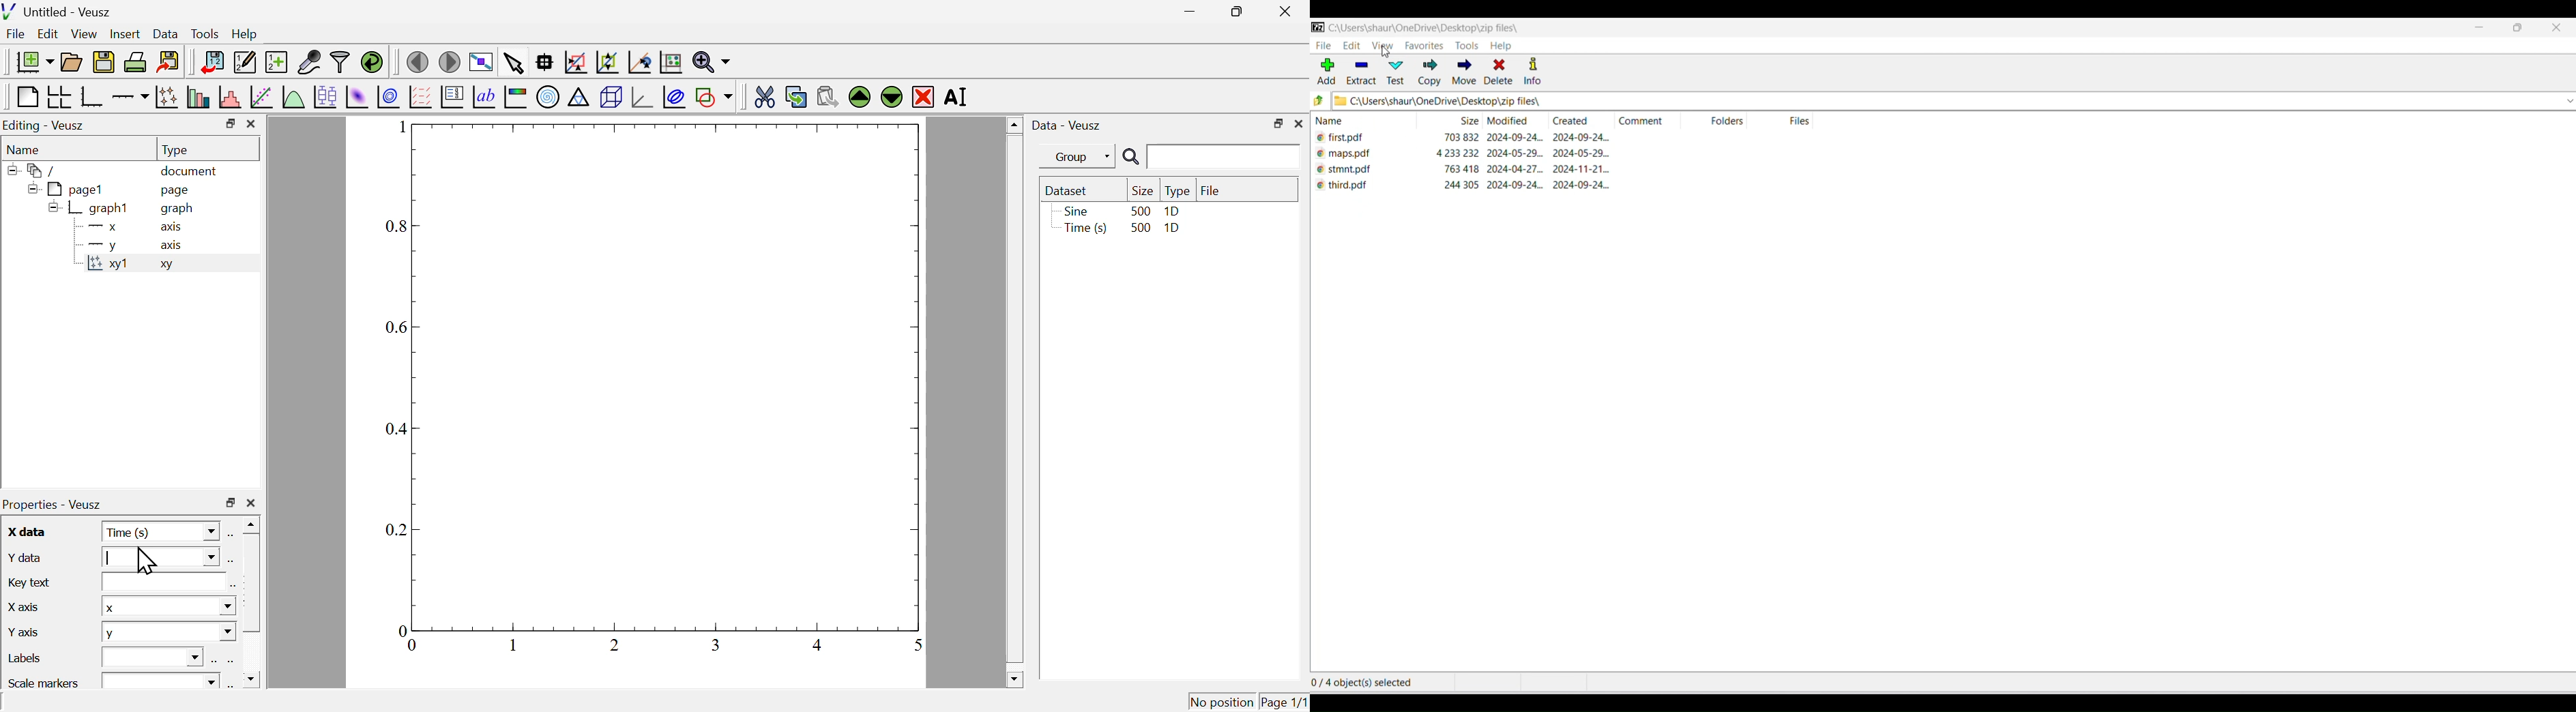  Describe the element at coordinates (1461, 138) in the screenshot. I see `size of file` at that location.